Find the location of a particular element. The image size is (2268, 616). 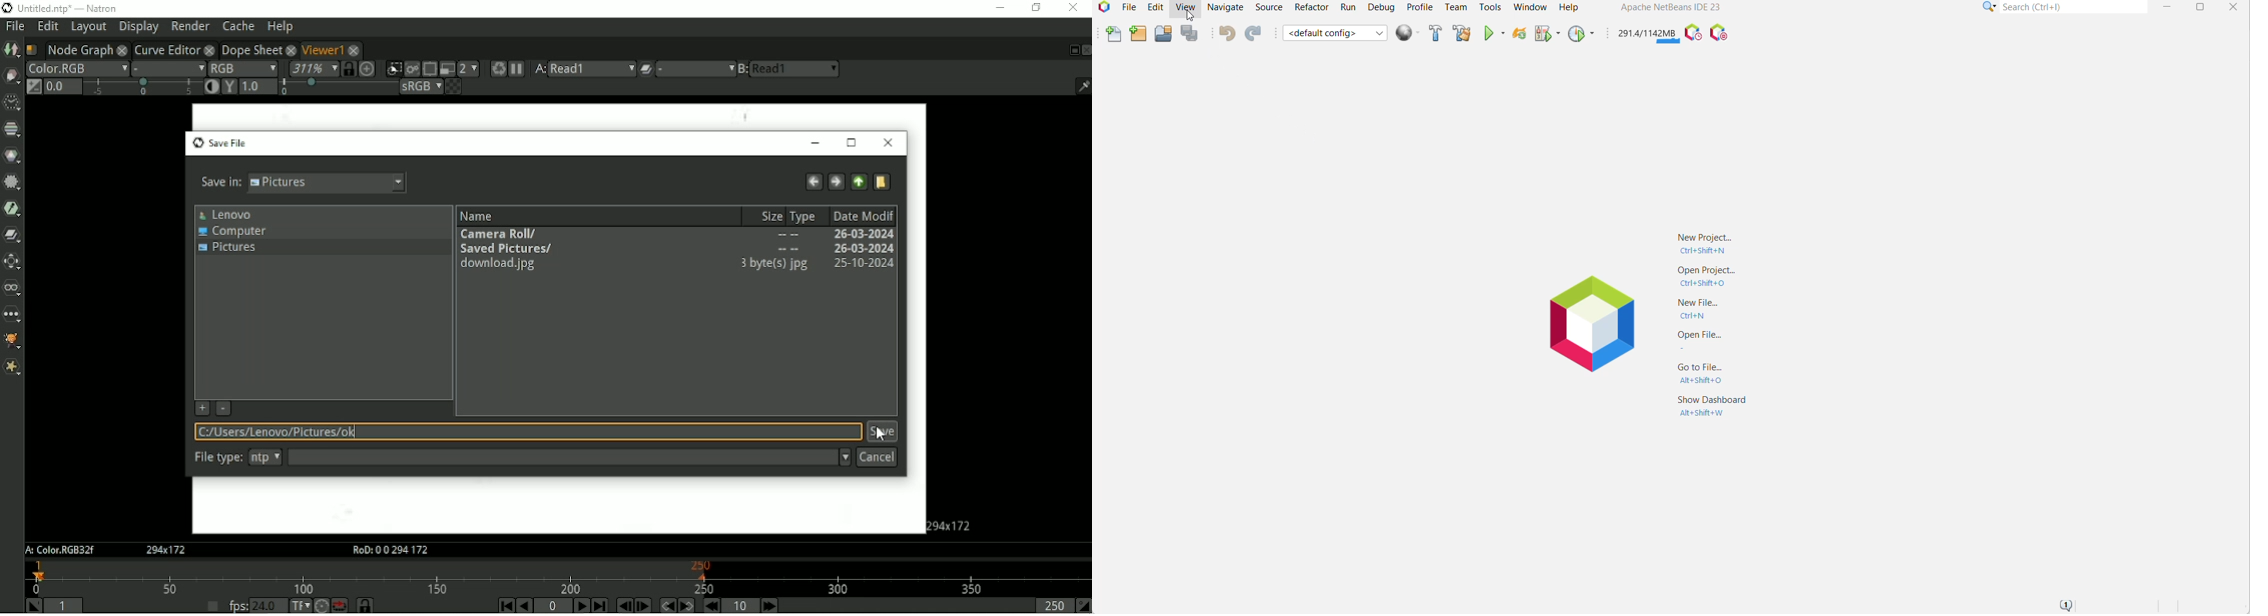

Maximize is located at coordinates (852, 144).